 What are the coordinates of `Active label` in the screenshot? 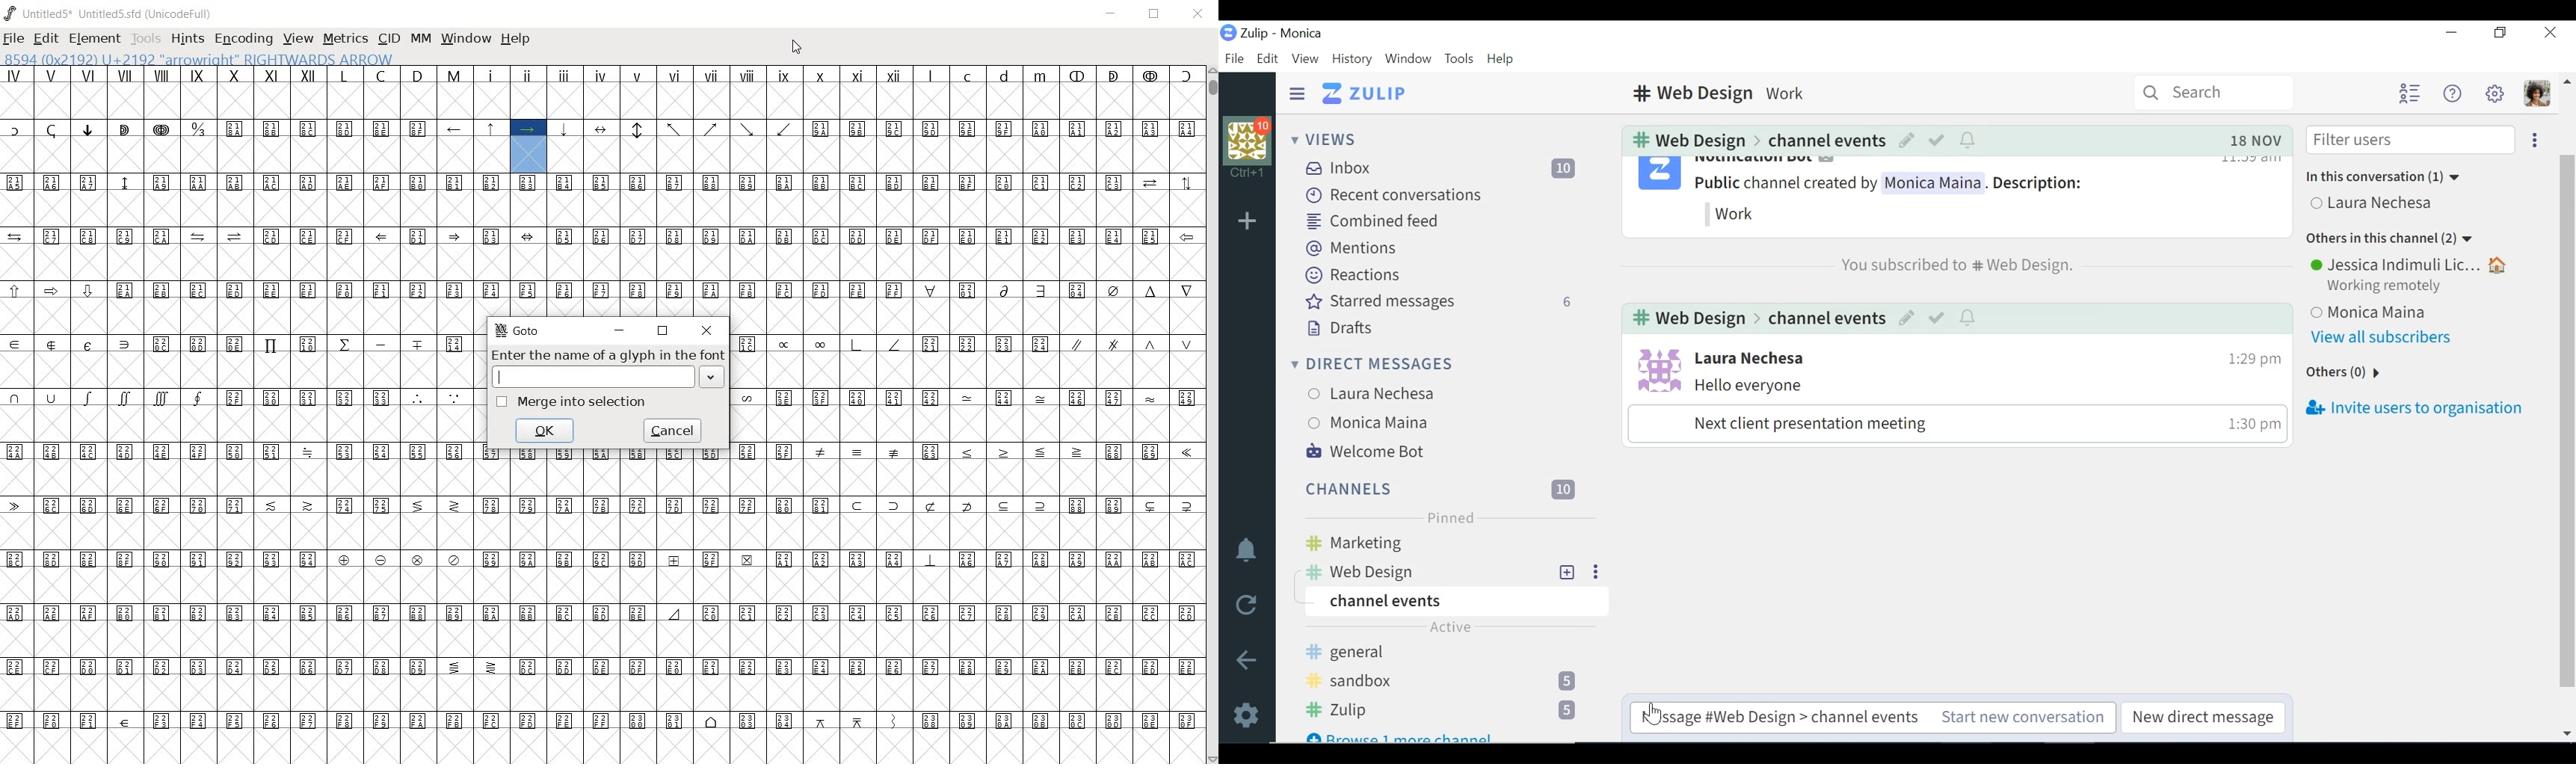 It's located at (1451, 630).